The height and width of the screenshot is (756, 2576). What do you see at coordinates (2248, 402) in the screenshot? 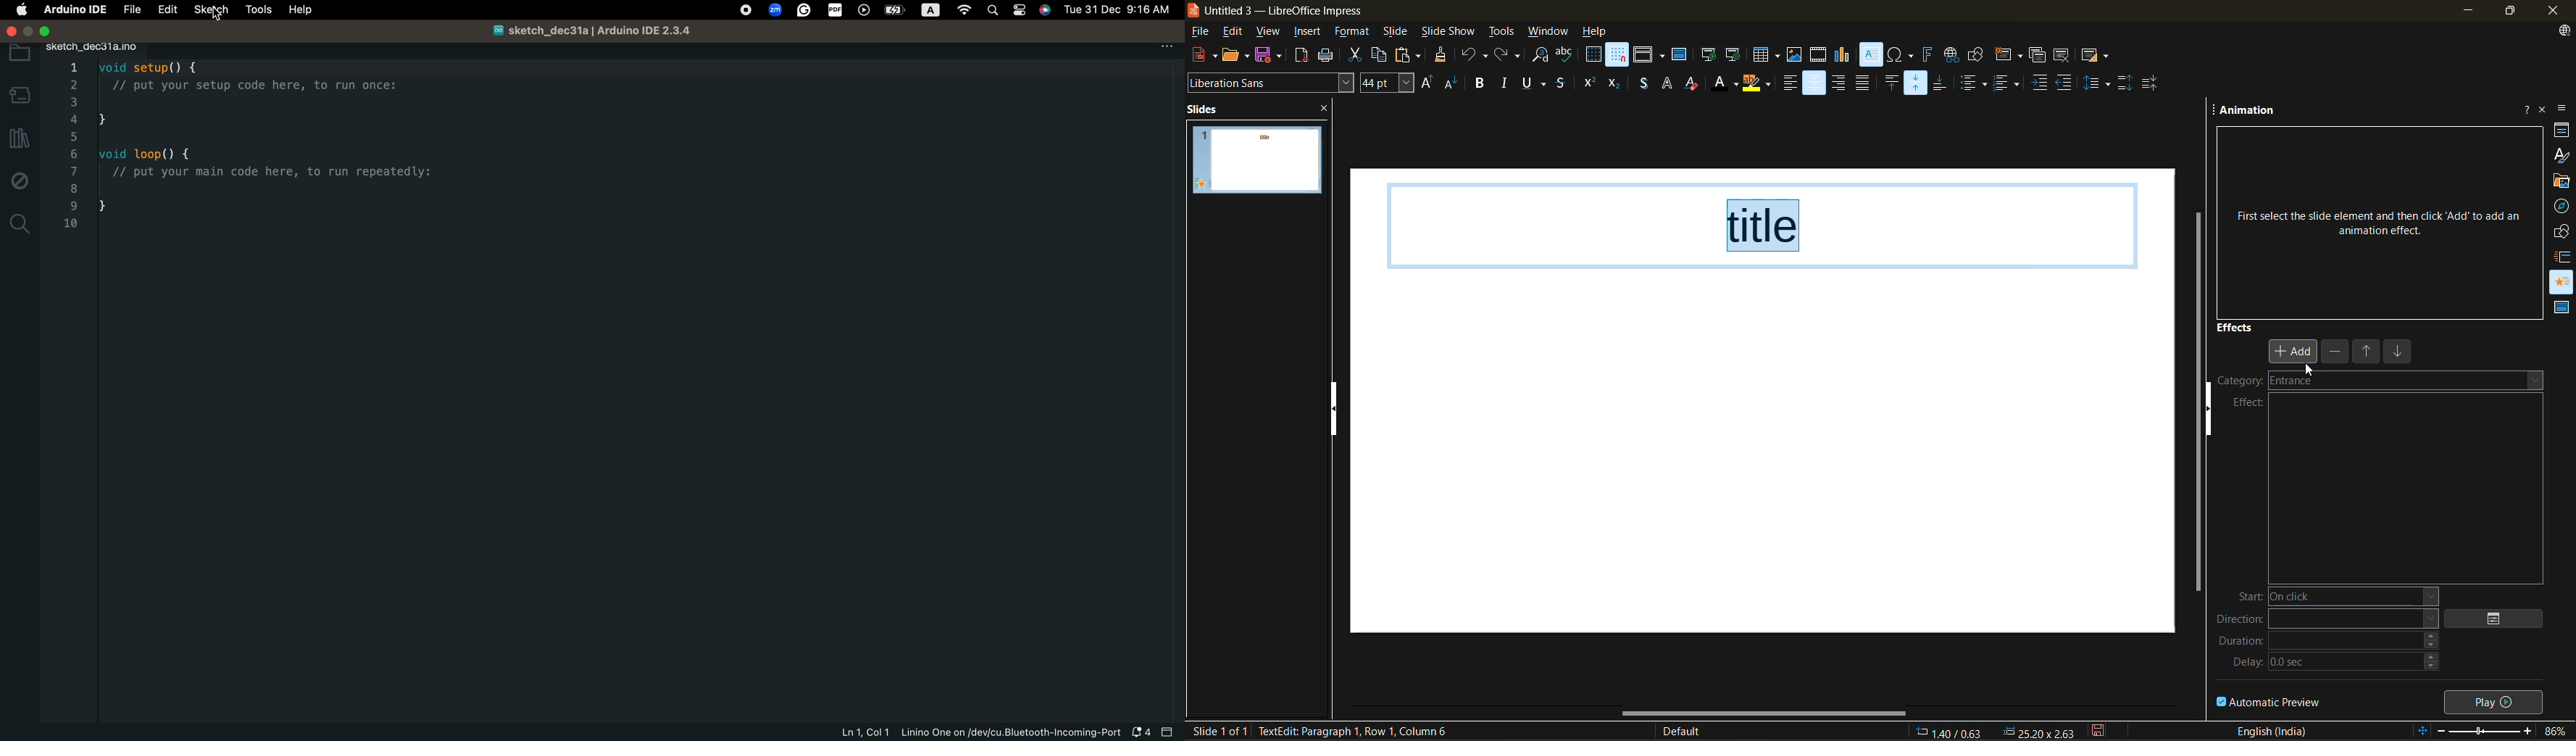
I see `effect` at bounding box center [2248, 402].